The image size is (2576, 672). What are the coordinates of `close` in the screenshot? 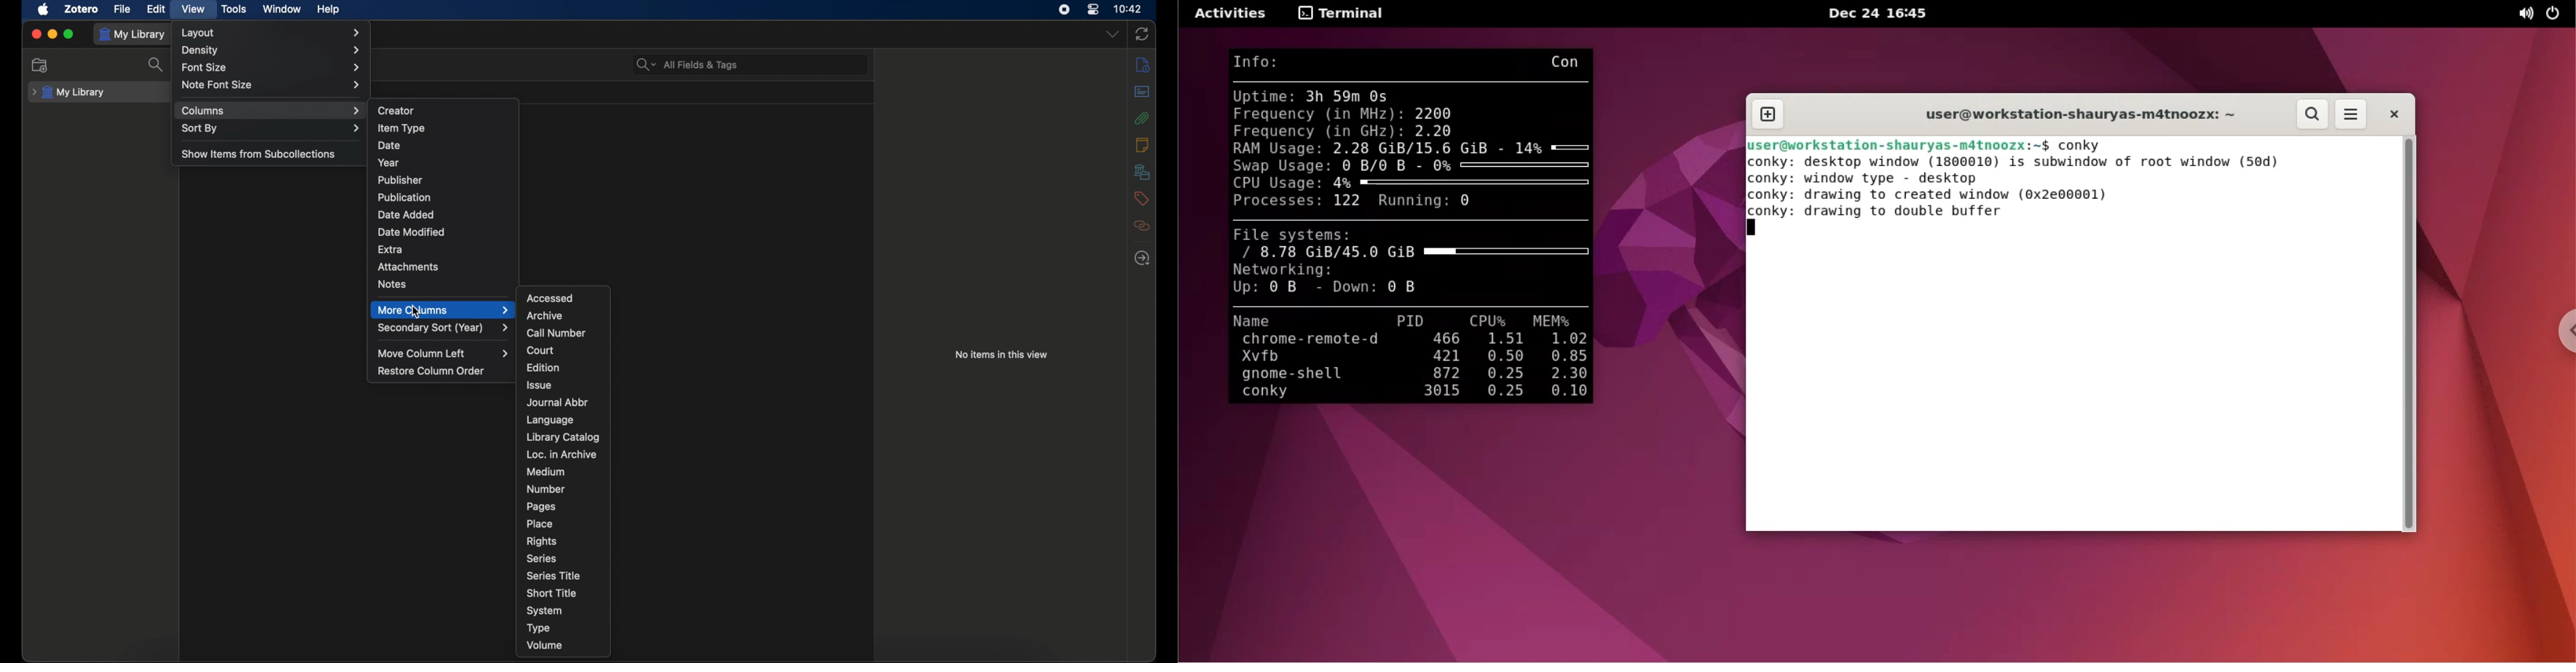 It's located at (36, 34).